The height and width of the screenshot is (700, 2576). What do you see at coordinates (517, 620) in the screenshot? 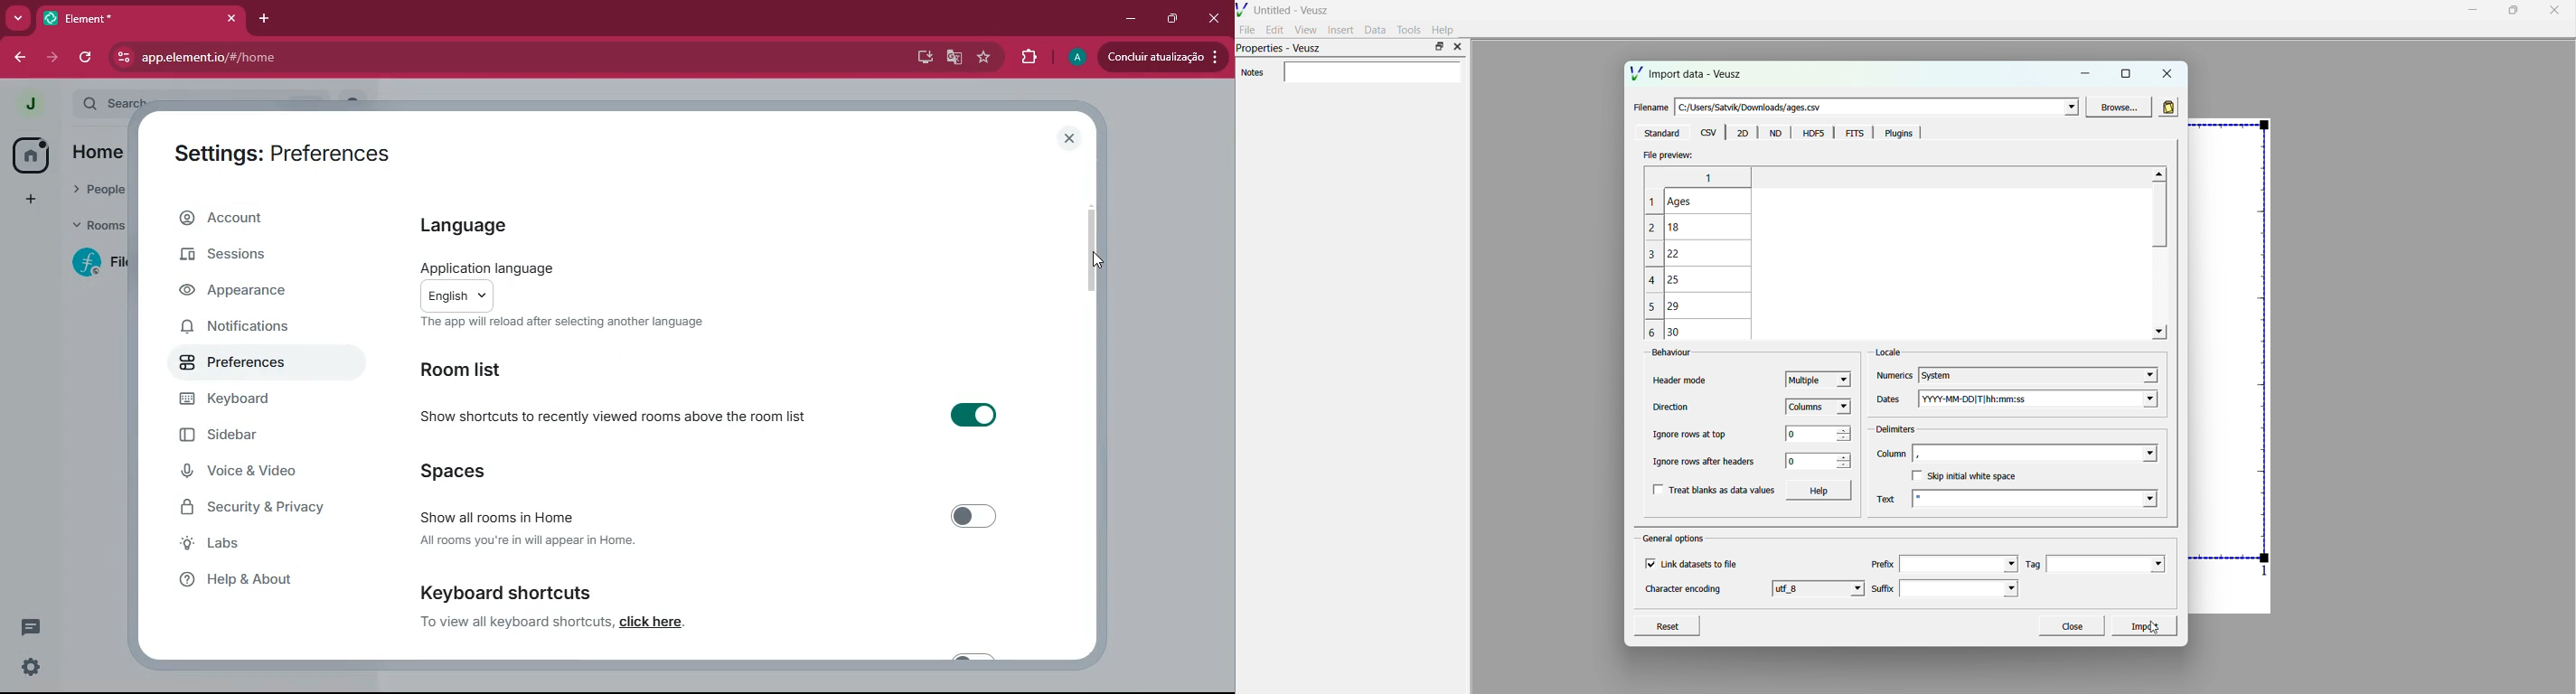
I see `to view all keyboard shortcuts,` at bounding box center [517, 620].